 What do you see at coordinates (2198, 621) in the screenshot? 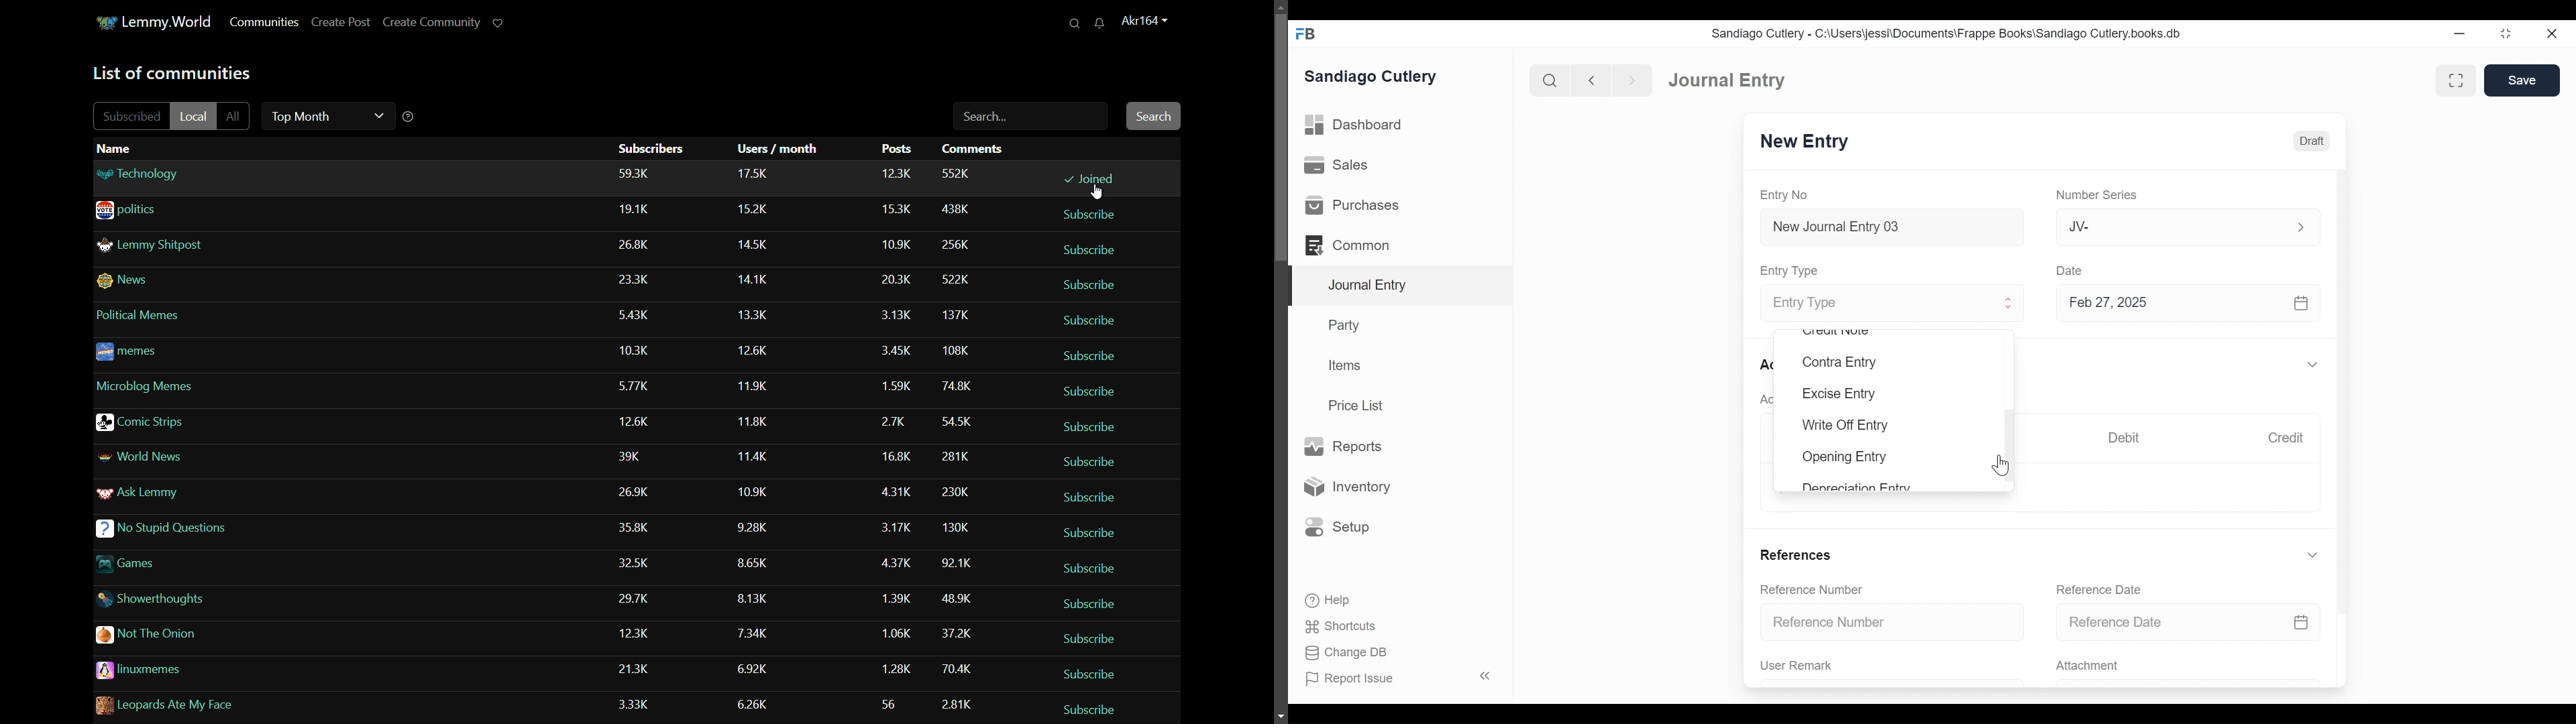
I see `Reference Date` at bounding box center [2198, 621].